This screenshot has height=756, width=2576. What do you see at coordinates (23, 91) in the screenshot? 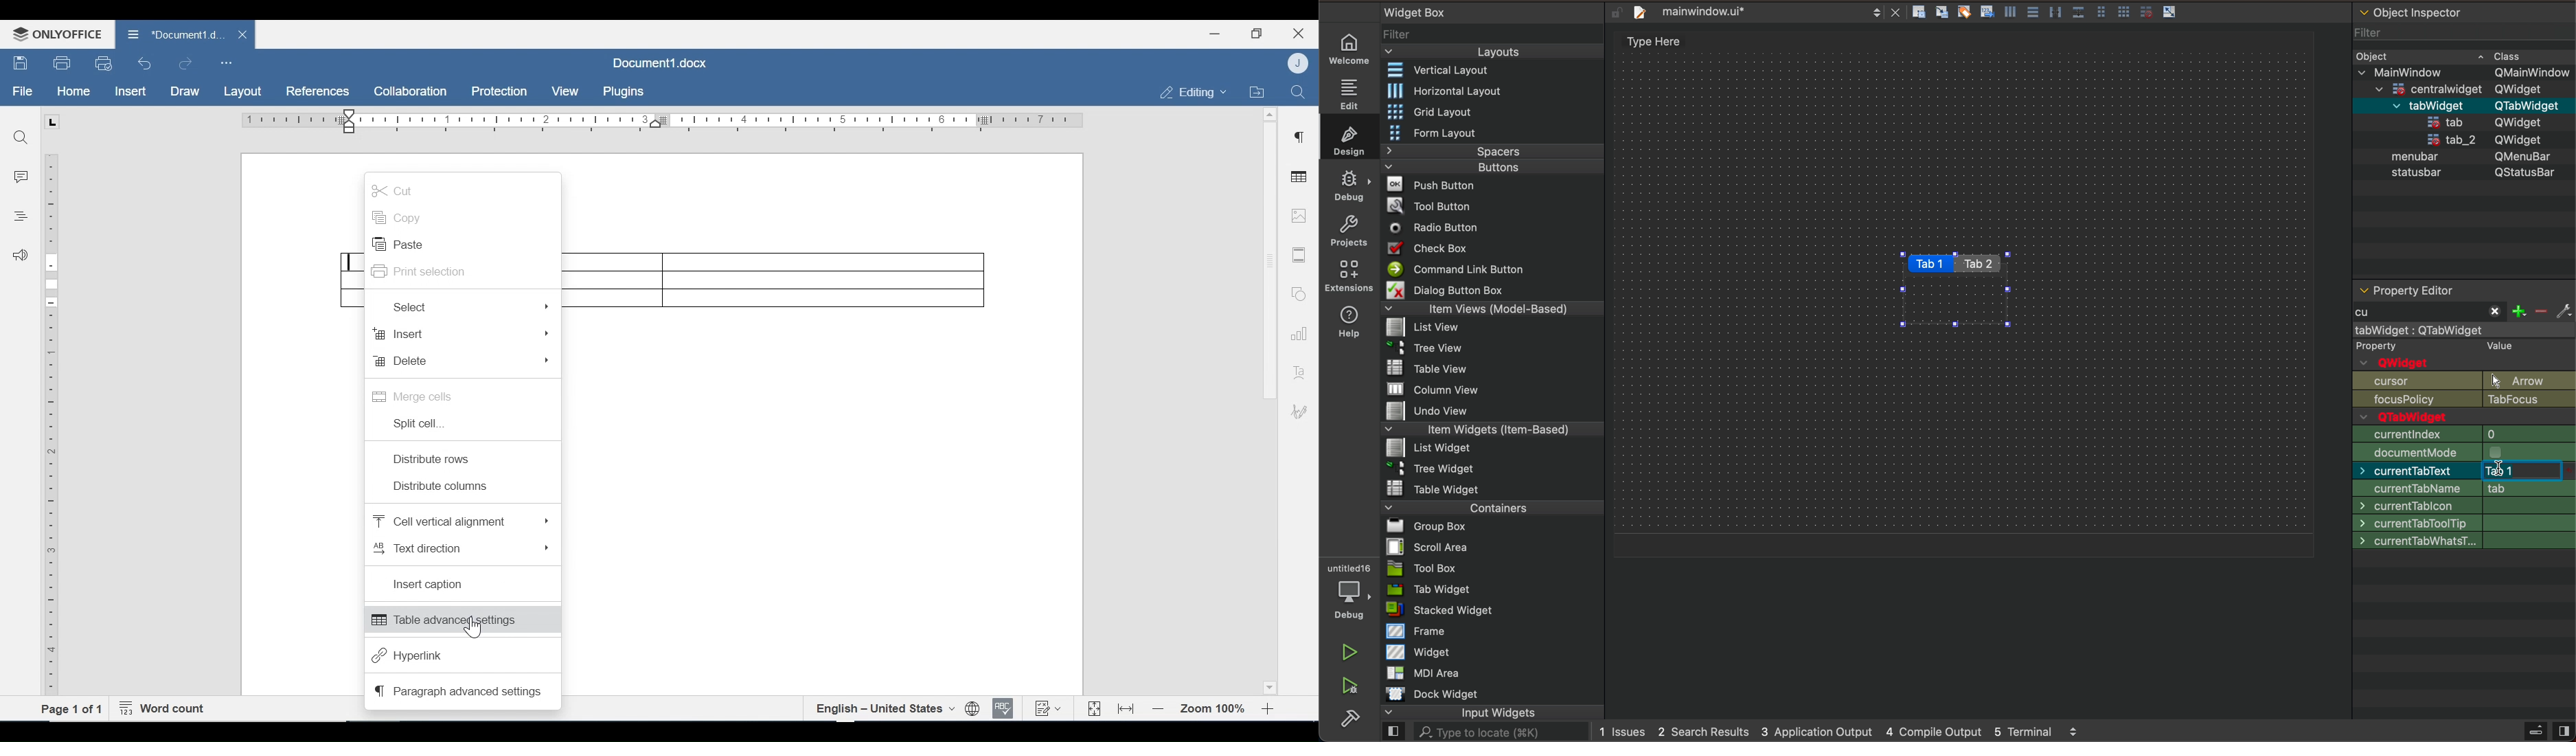
I see `File` at bounding box center [23, 91].